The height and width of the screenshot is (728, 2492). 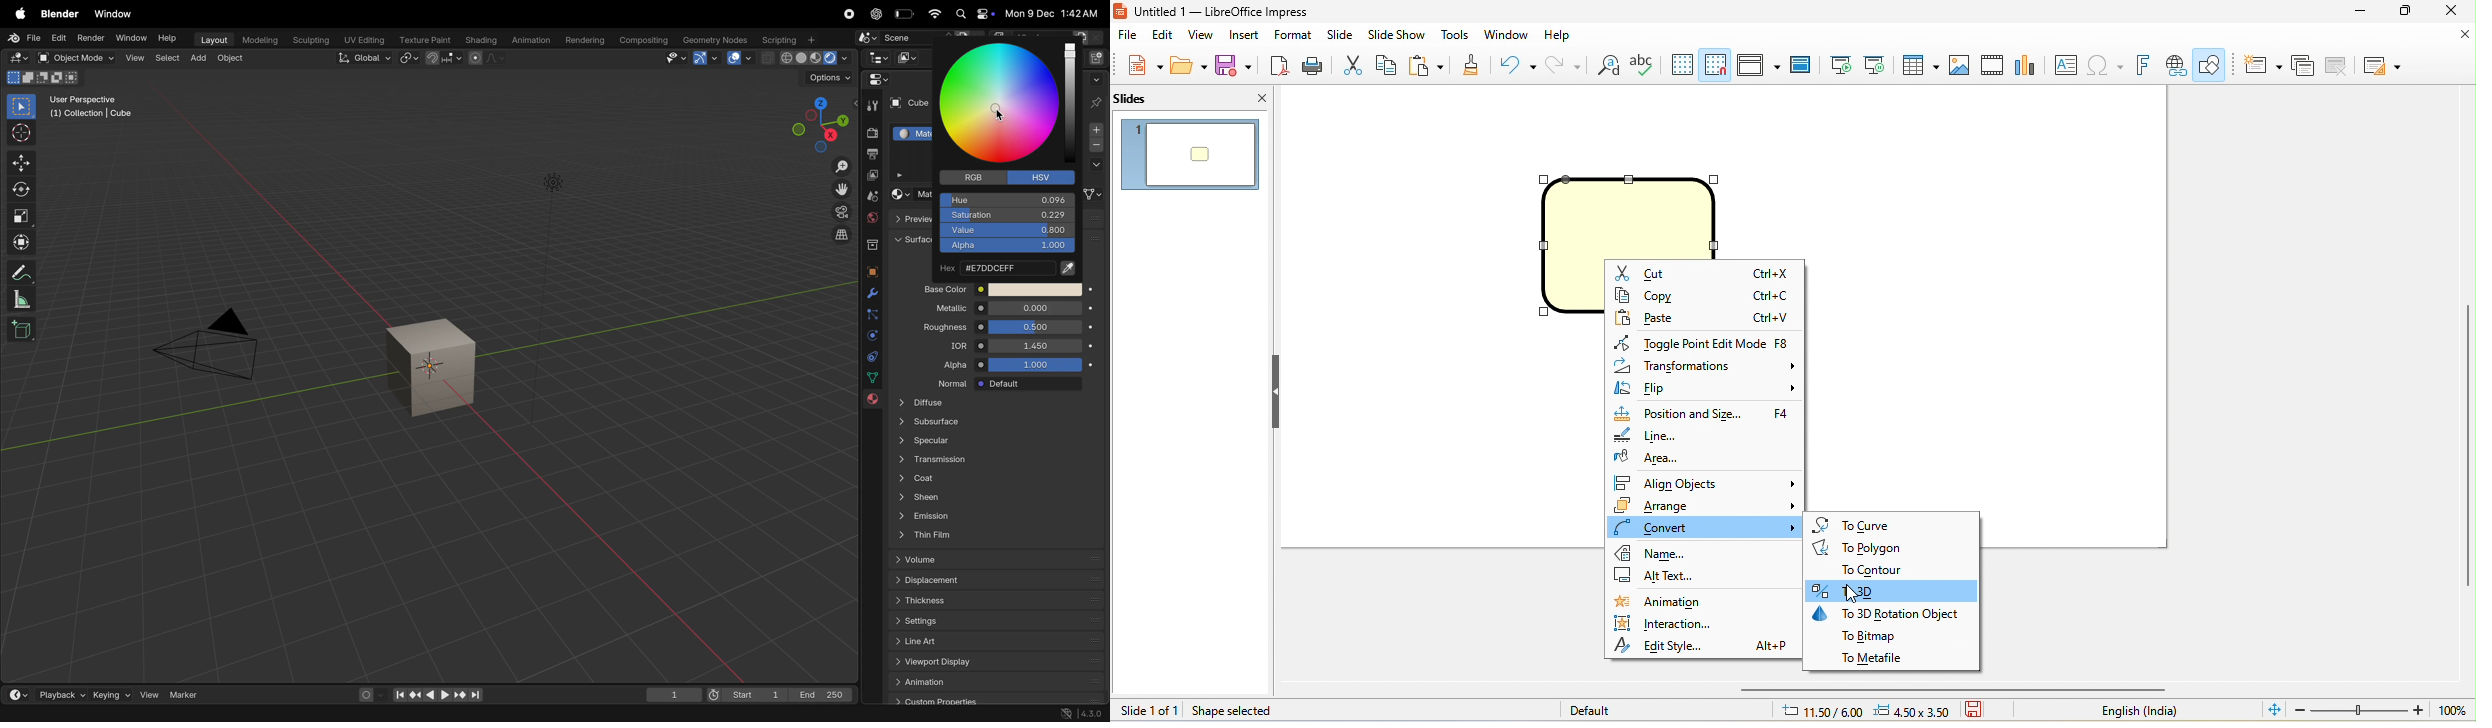 I want to click on find and replace, so click(x=1608, y=65).